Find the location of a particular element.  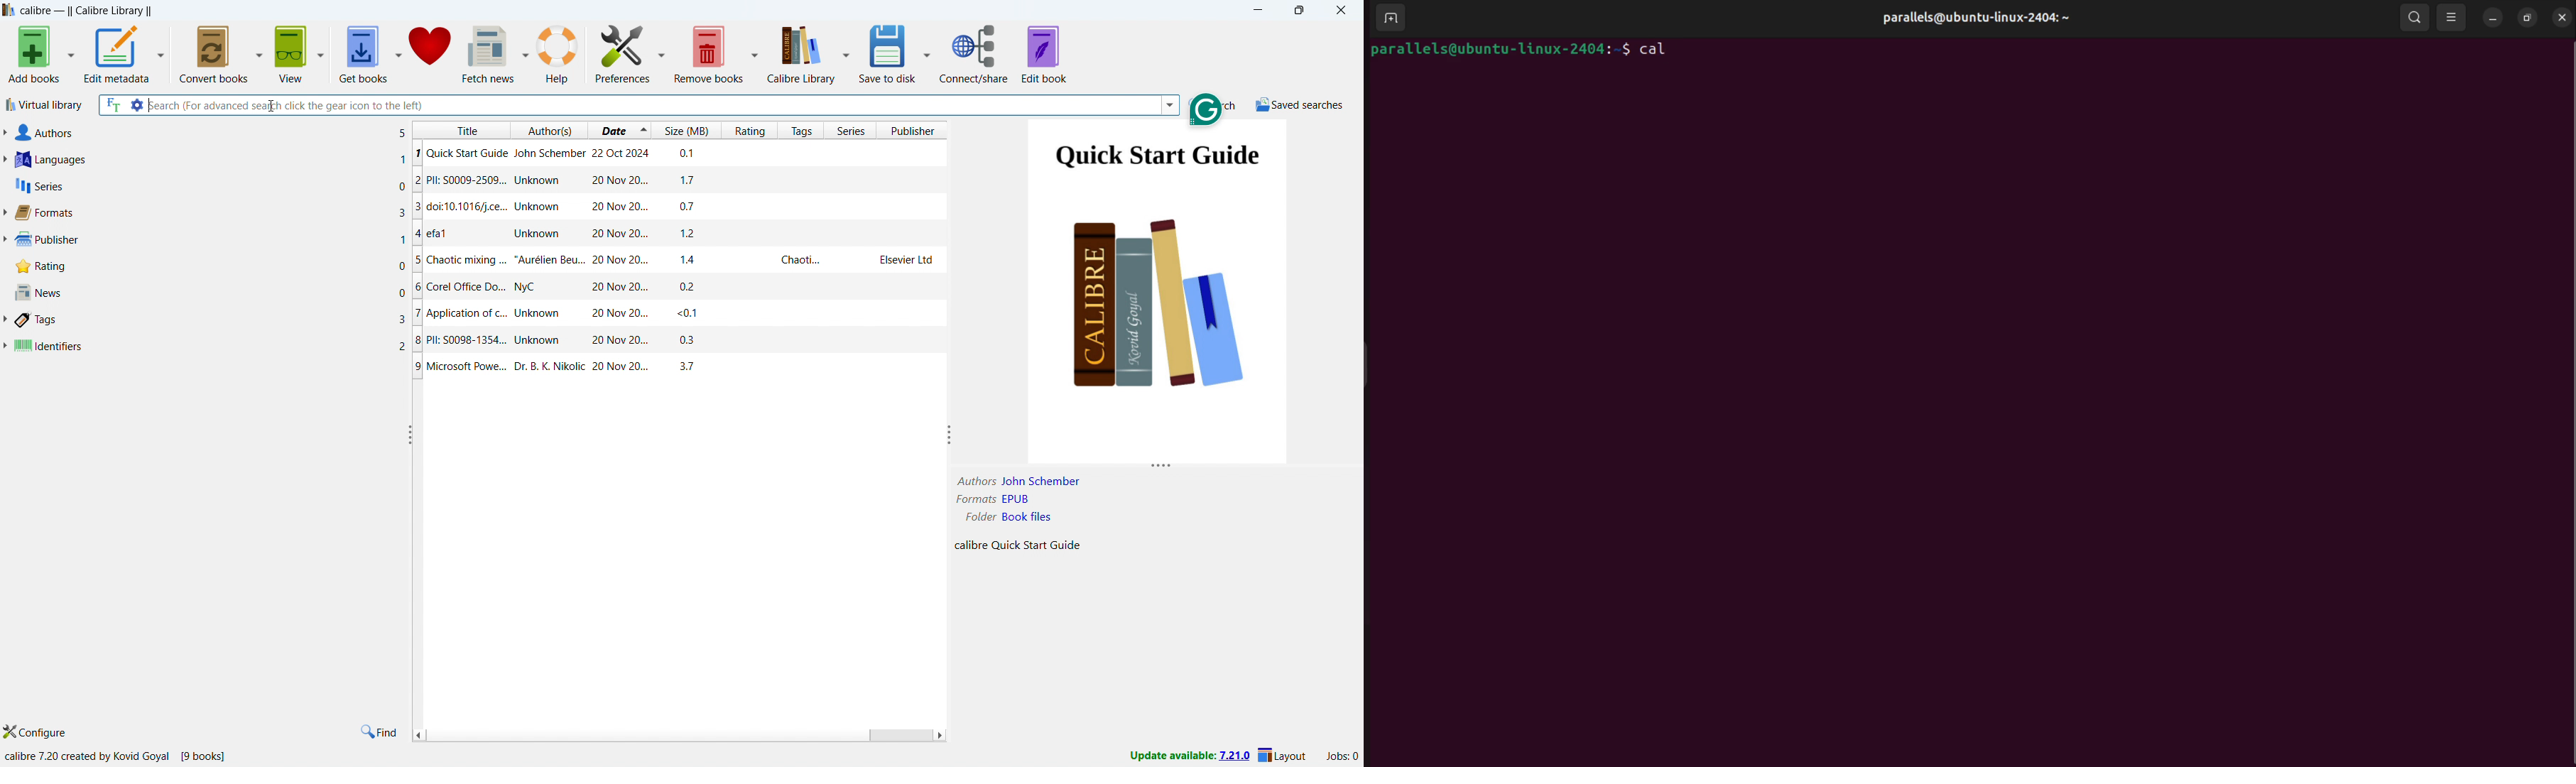

find in tags is located at coordinates (381, 732).